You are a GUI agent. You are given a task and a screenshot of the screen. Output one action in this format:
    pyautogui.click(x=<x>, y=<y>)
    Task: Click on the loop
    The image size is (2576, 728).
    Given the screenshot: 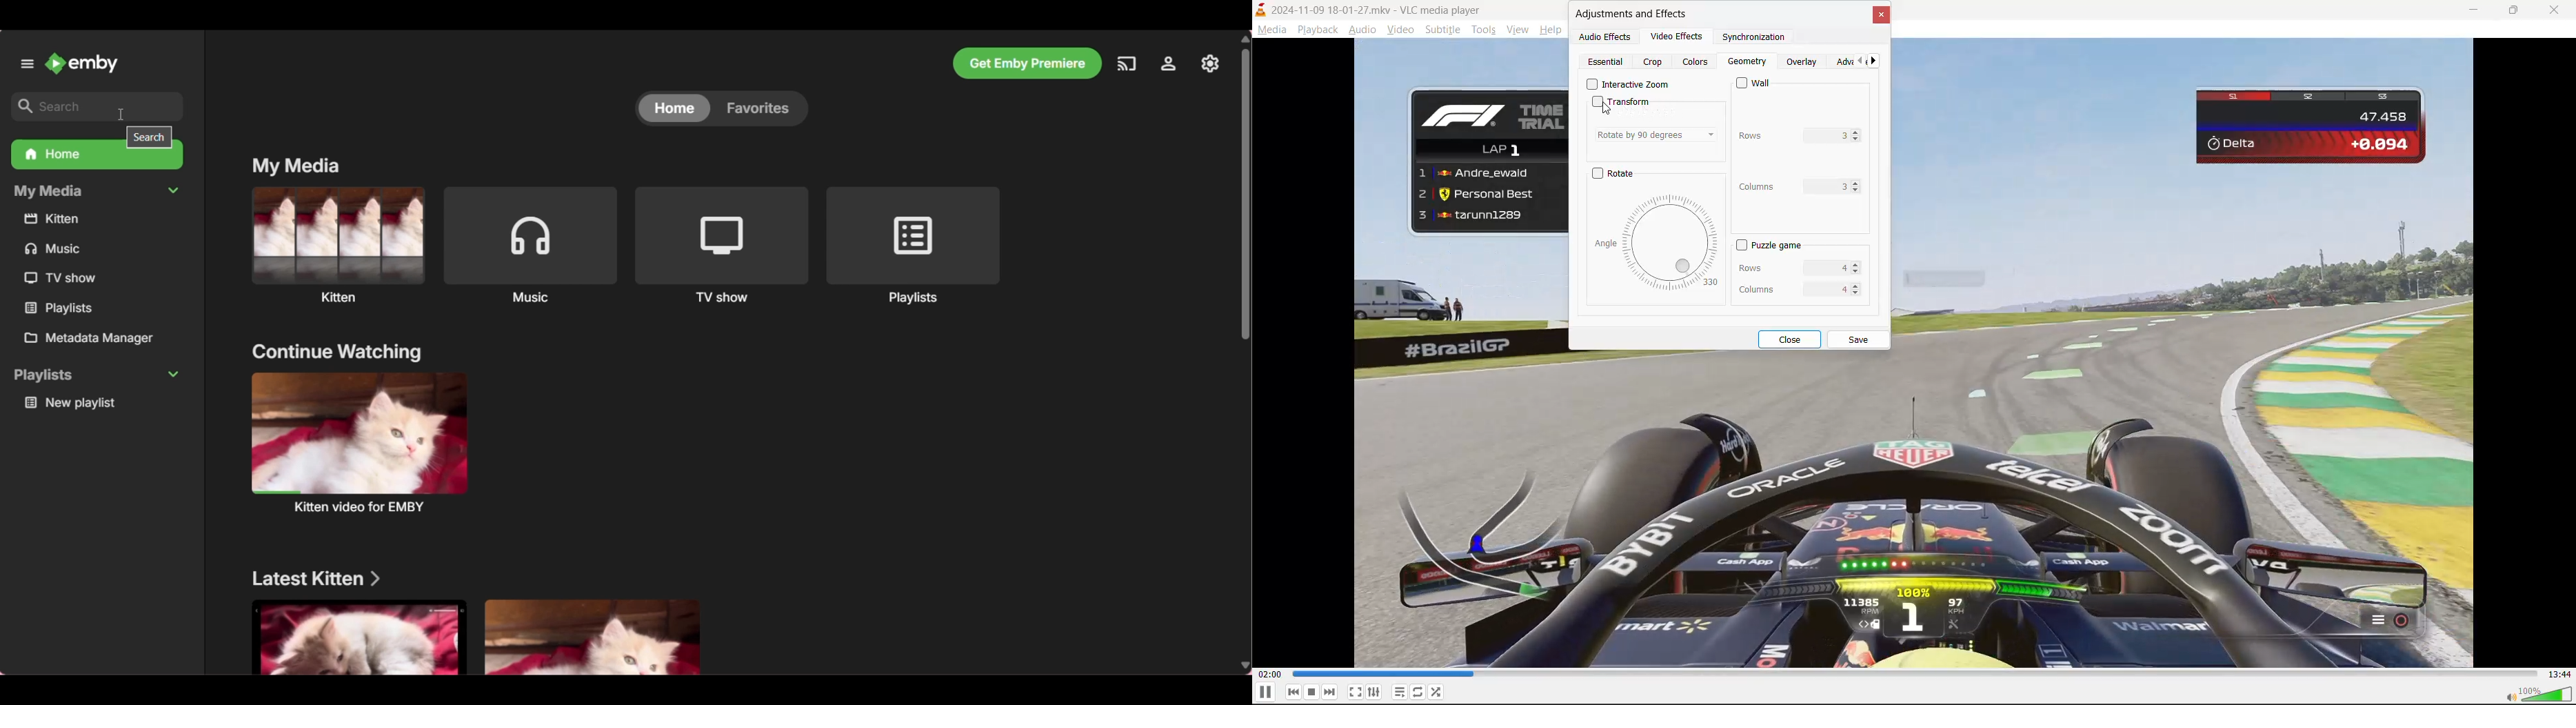 What is the action you would take?
    pyautogui.click(x=1416, y=694)
    